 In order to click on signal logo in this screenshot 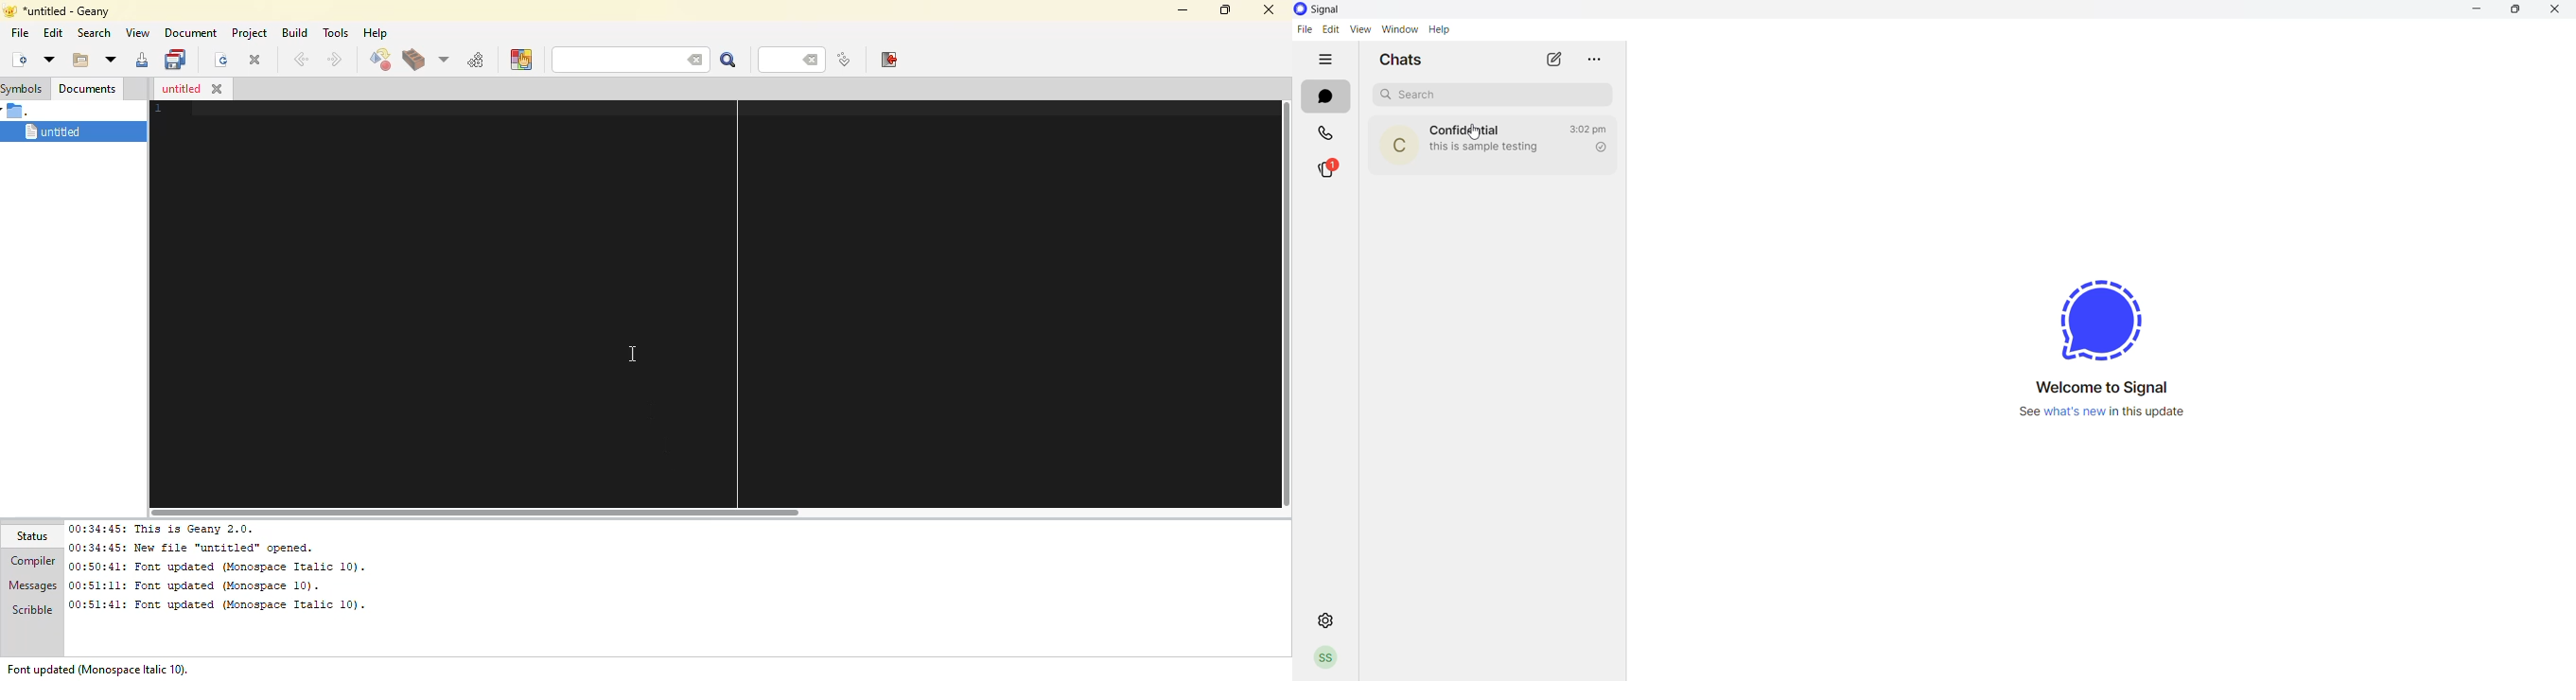, I will do `click(2103, 316)`.